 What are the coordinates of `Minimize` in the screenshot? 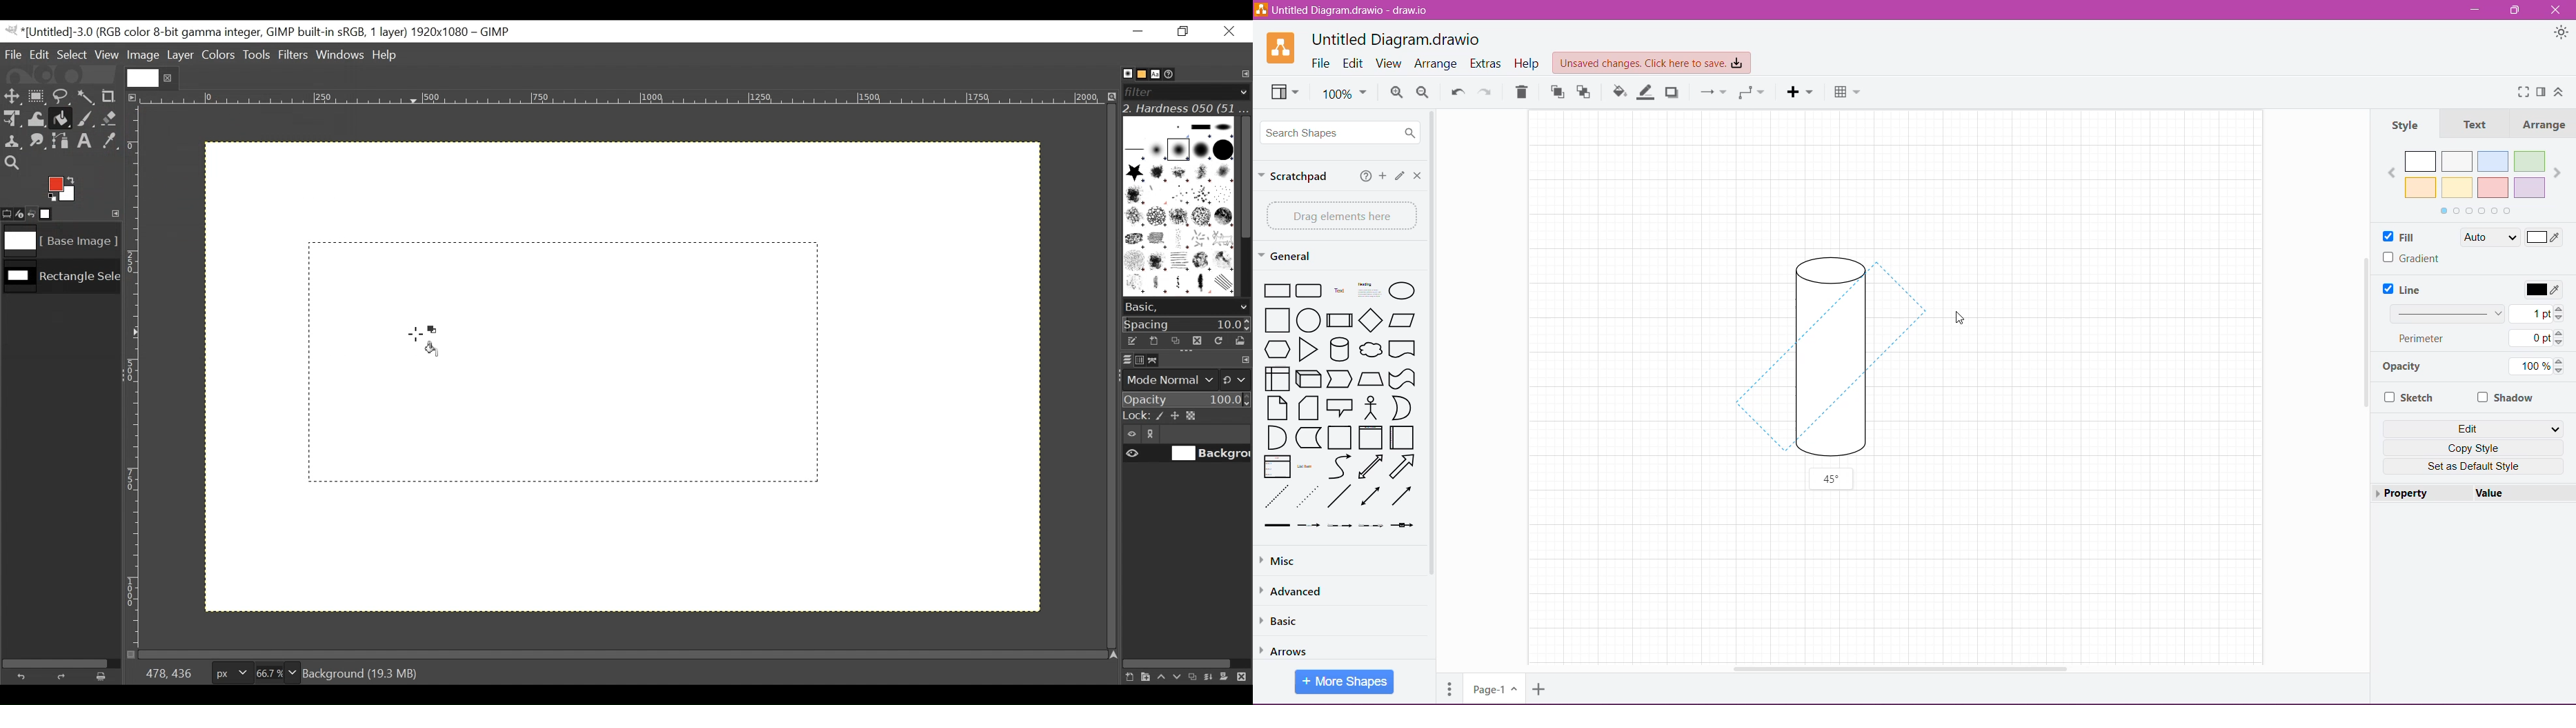 It's located at (2476, 10).